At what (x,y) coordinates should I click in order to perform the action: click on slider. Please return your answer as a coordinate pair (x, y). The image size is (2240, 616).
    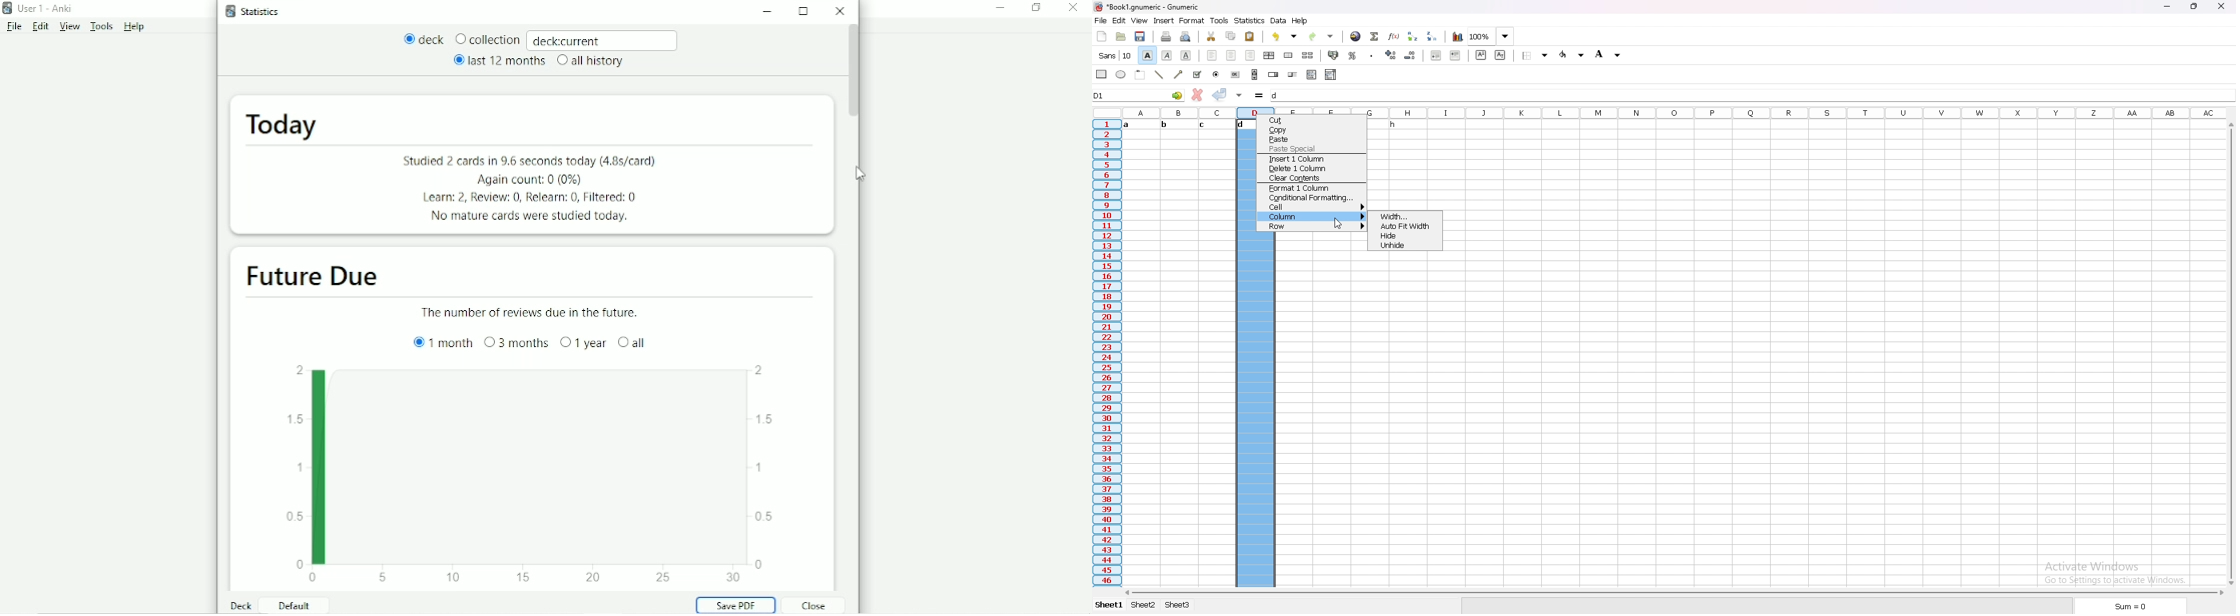
    Looking at the image, I should click on (1293, 75).